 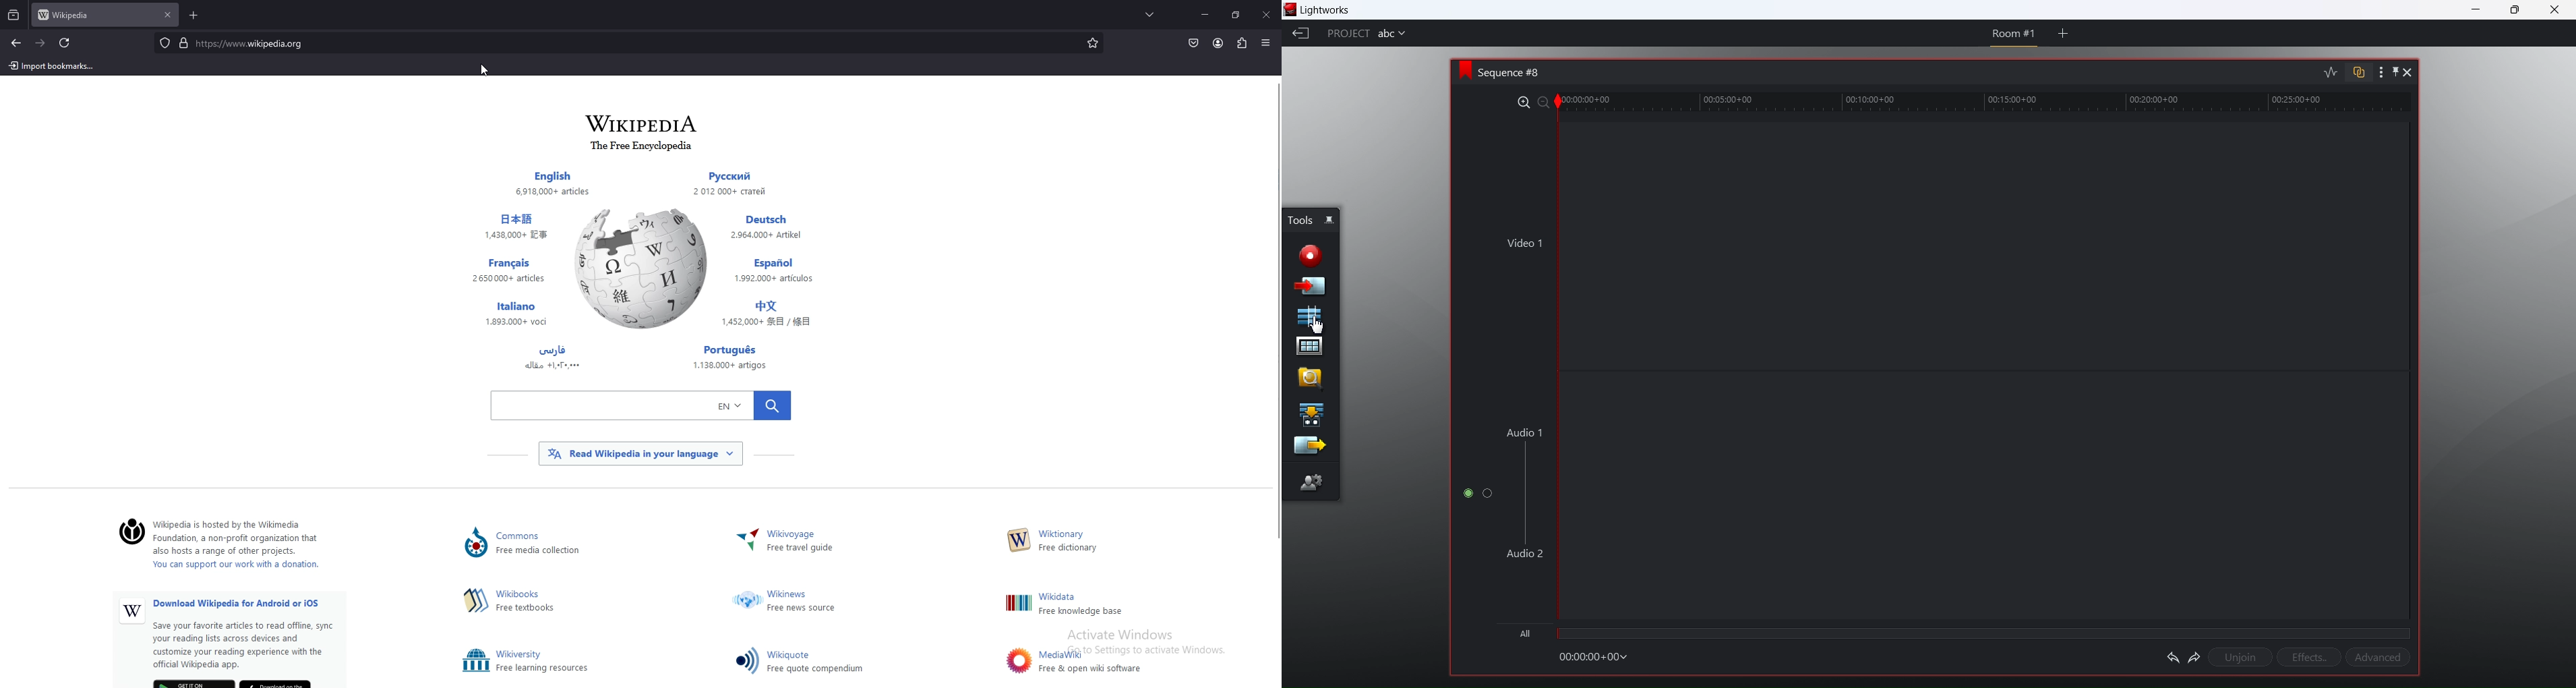 I want to click on profile, so click(x=1218, y=43).